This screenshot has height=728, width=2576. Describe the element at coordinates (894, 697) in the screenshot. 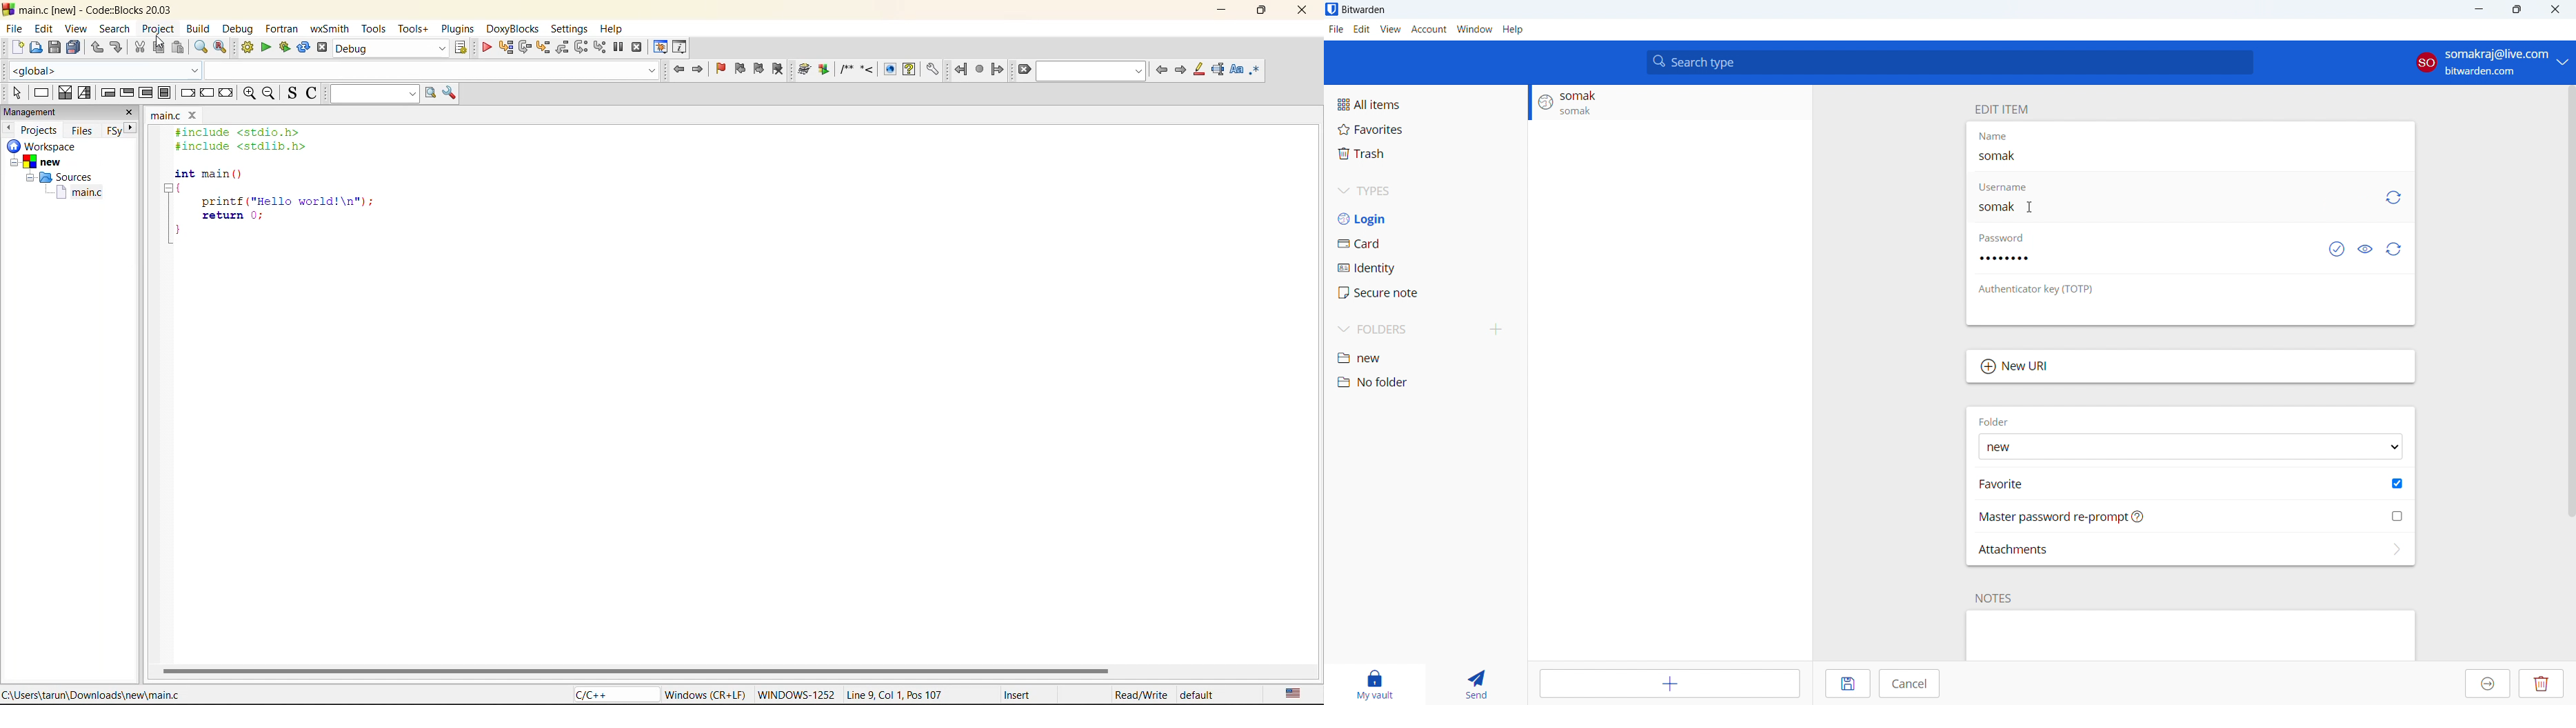

I see `Line 9, Col 1, Pos 107` at that location.